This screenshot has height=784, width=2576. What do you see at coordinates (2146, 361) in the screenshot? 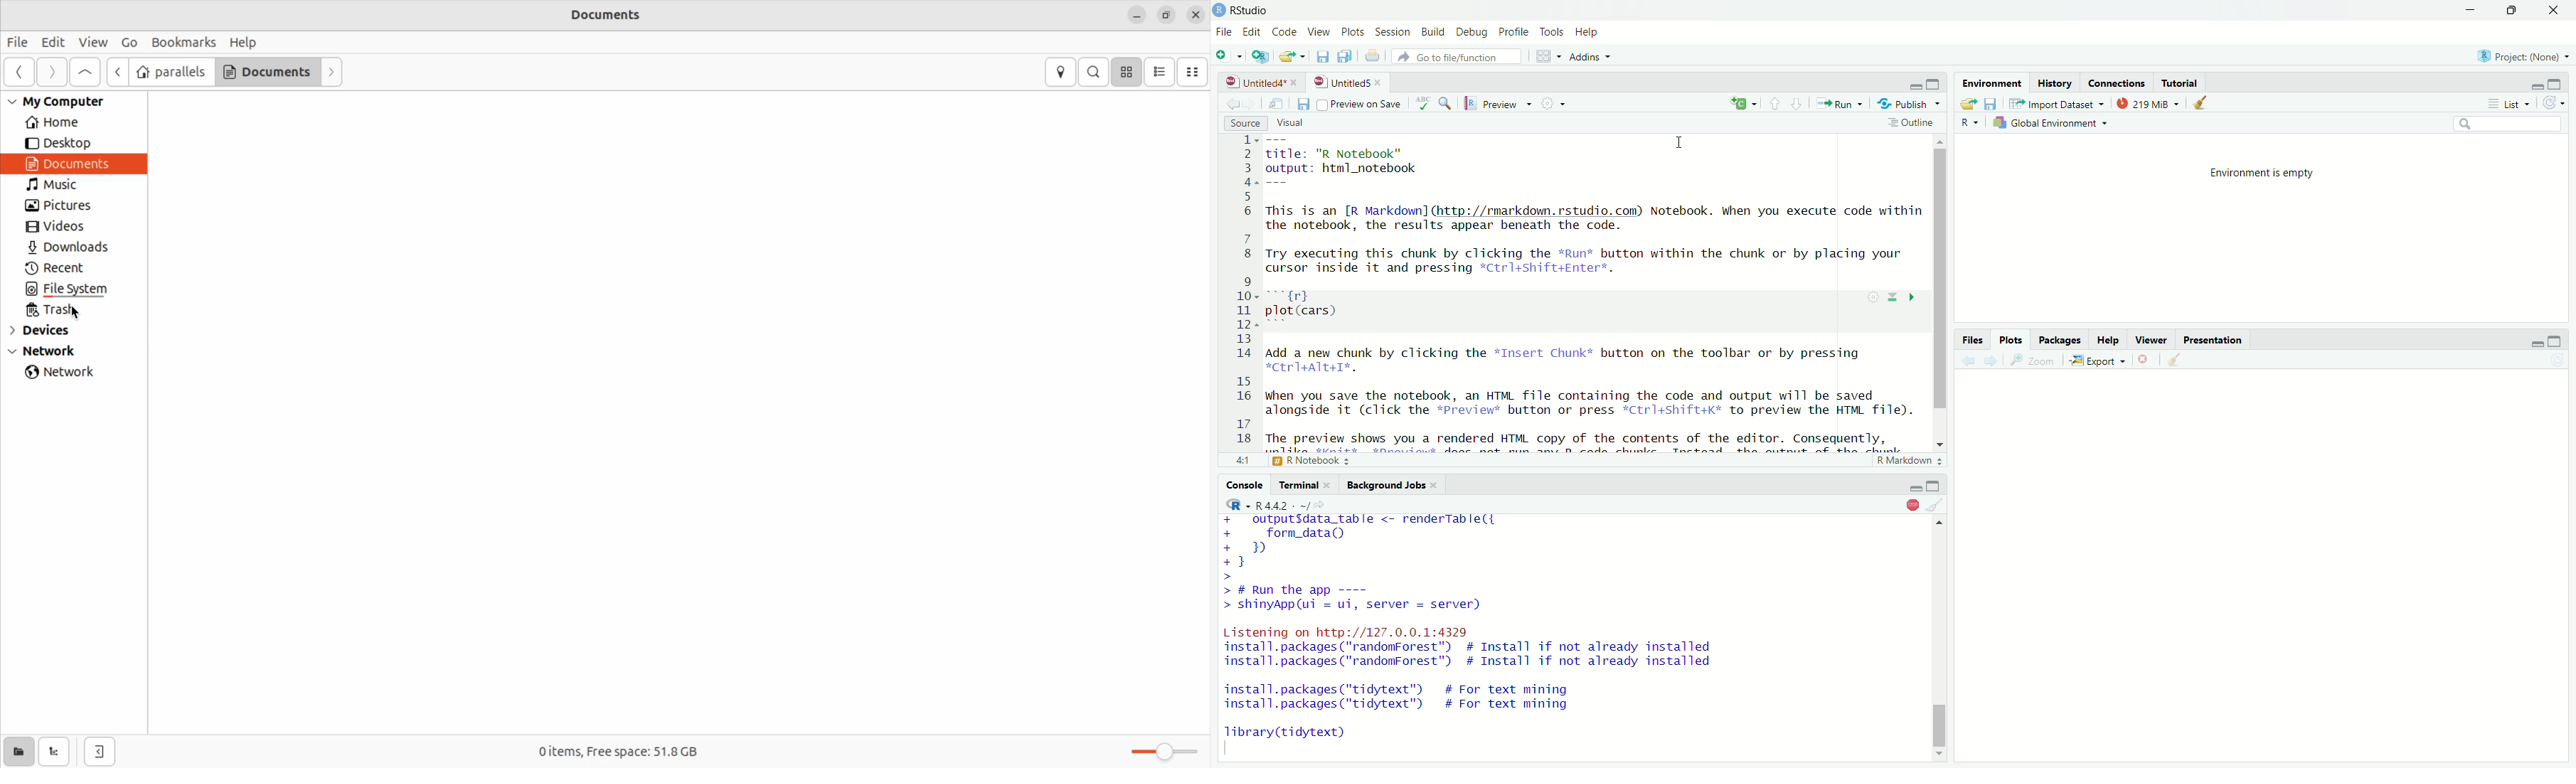
I see `remove the current plot` at bounding box center [2146, 361].